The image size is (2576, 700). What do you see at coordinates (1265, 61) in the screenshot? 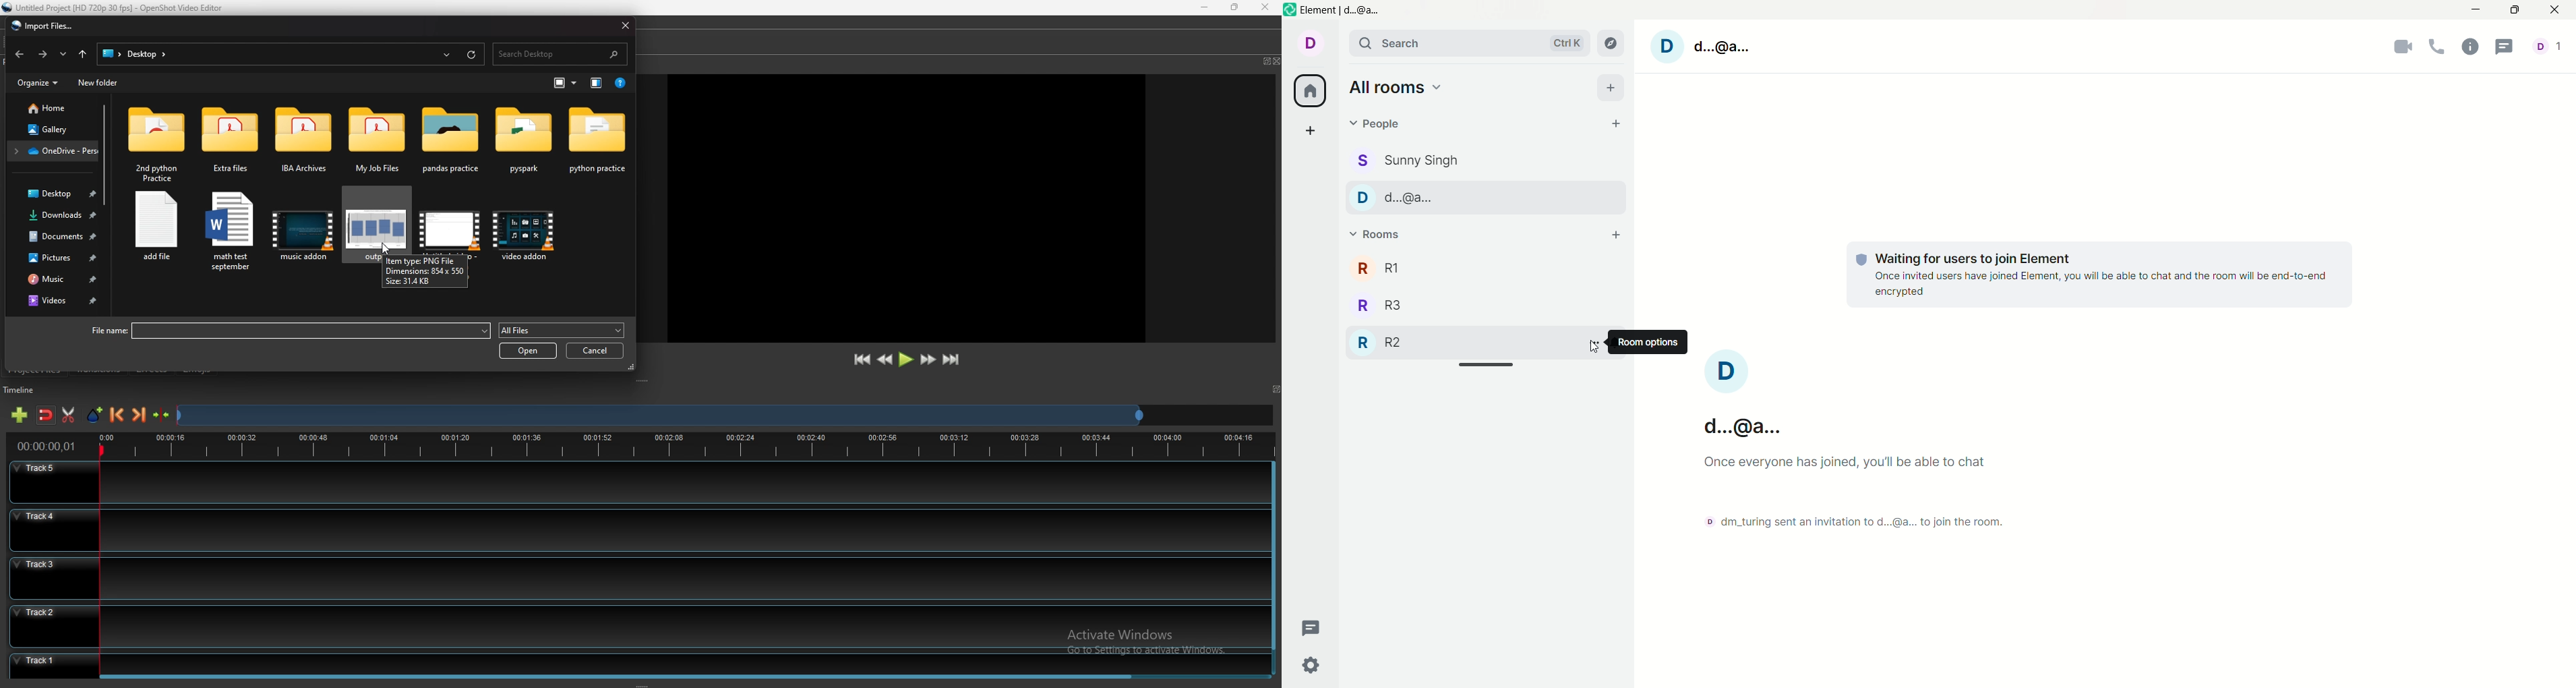
I see `pop out` at bounding box center [1265, 61].